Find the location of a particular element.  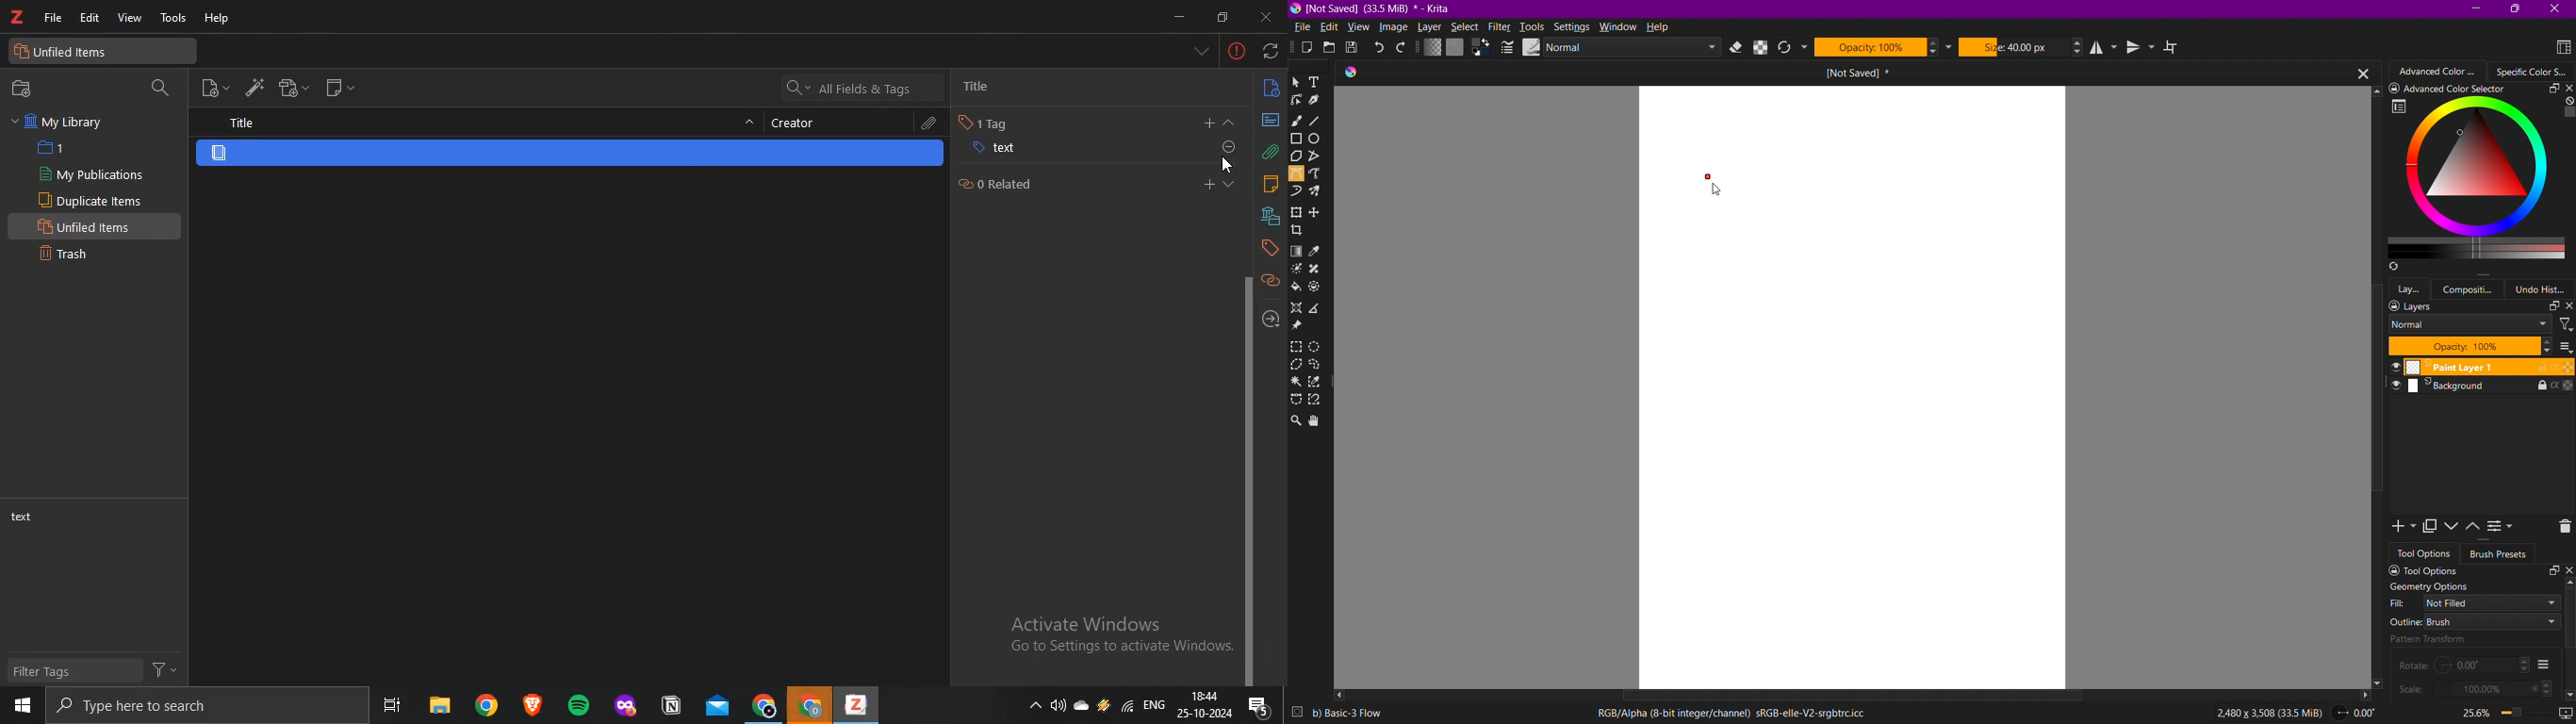

View or Change Layer Properties is located at coordinates (2502, 529).